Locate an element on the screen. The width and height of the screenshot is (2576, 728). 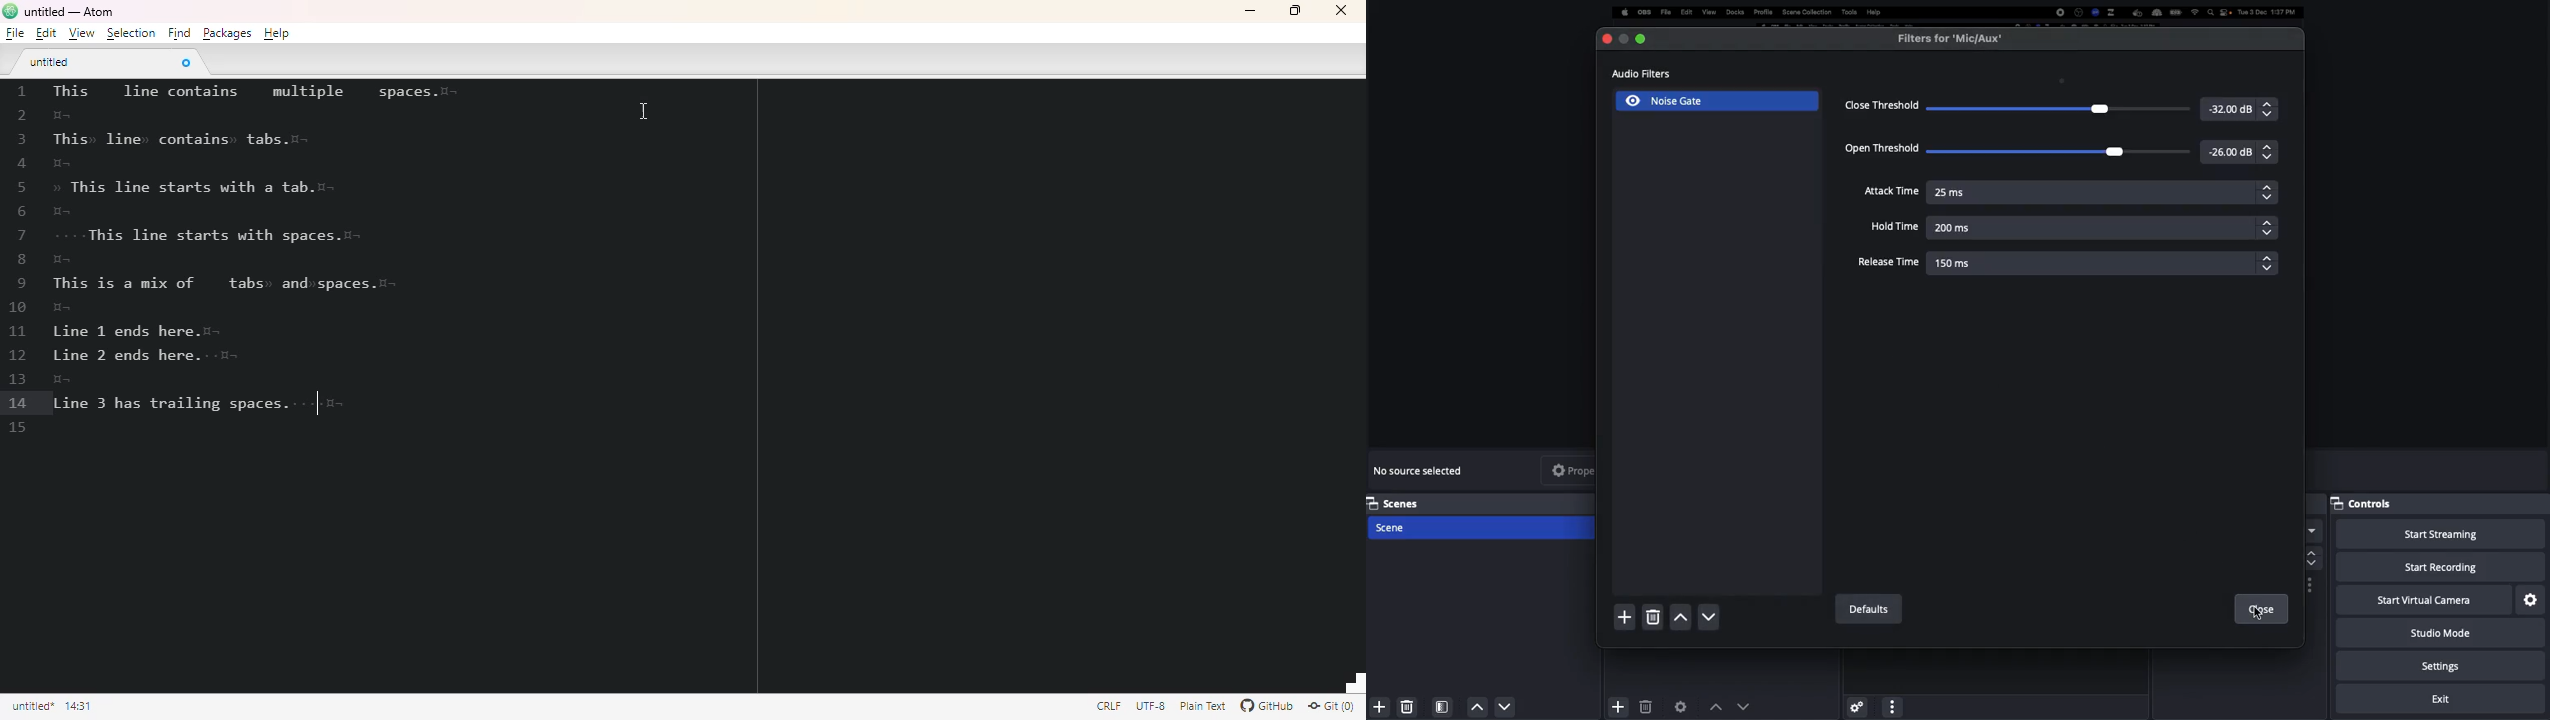
Delete is located at coordinates (1407, 704).